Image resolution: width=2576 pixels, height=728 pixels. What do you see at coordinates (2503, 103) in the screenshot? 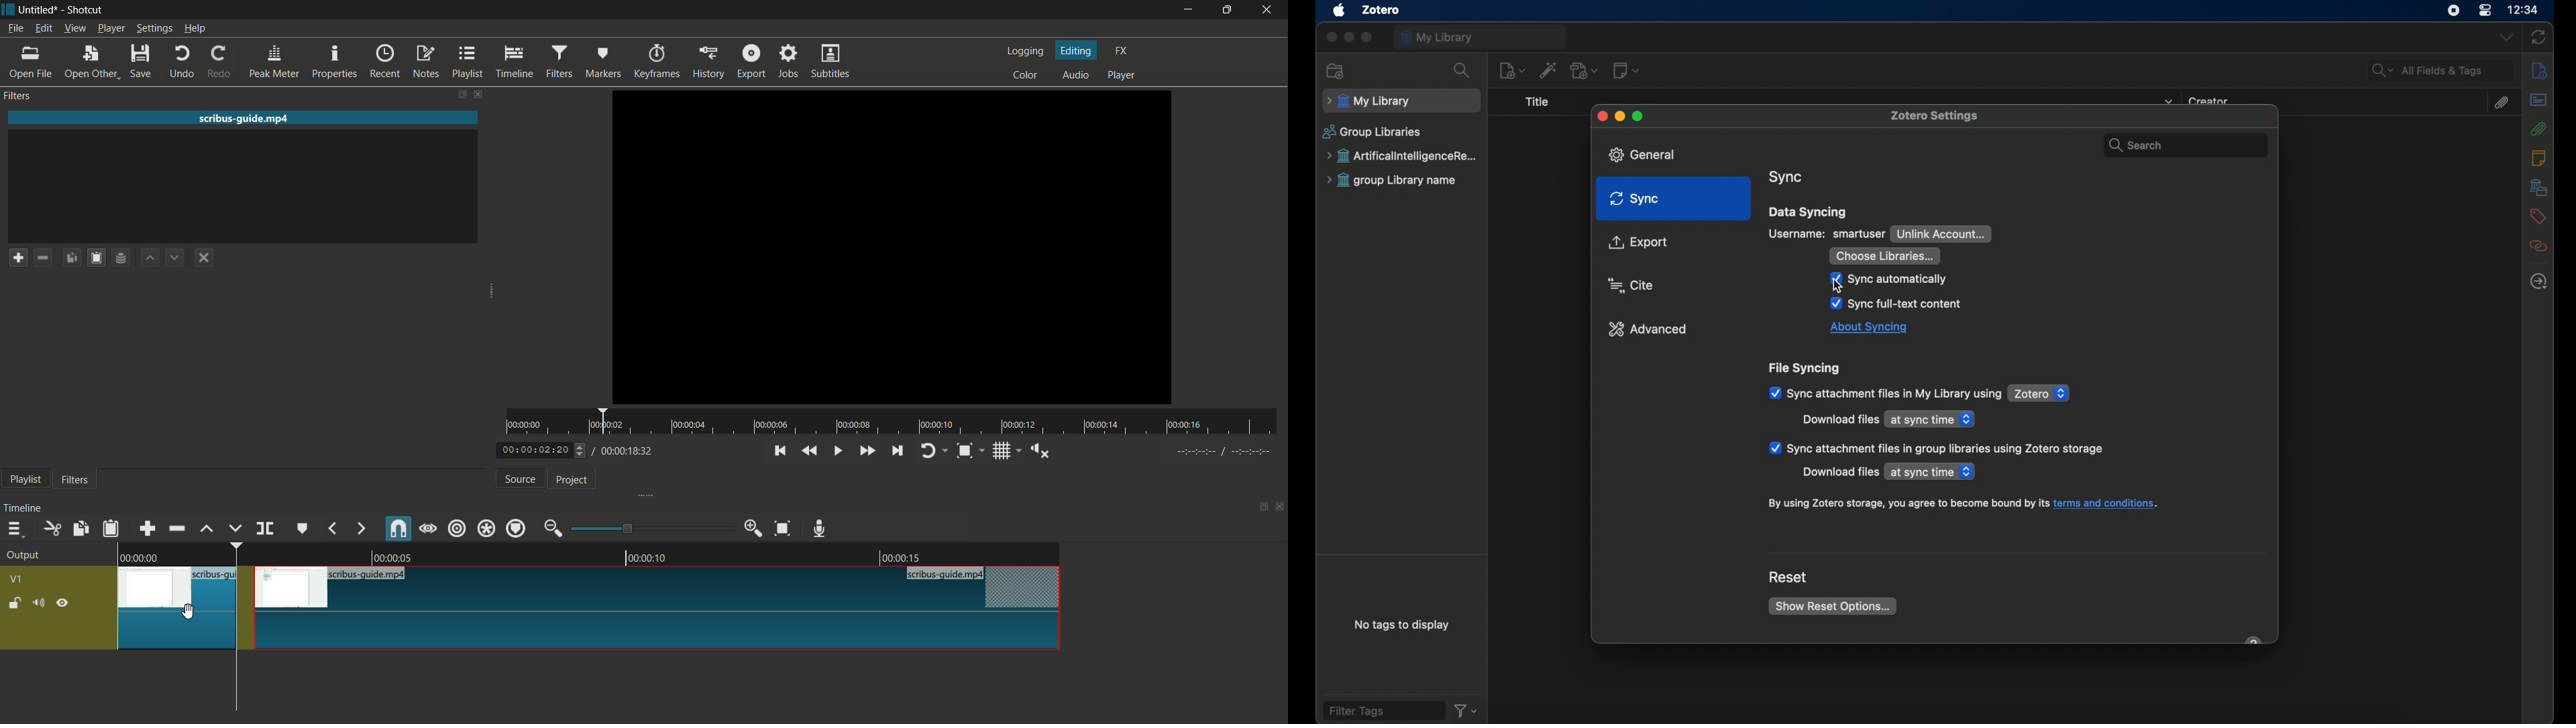
I see `attachments` at bounding box center [2503, 103].